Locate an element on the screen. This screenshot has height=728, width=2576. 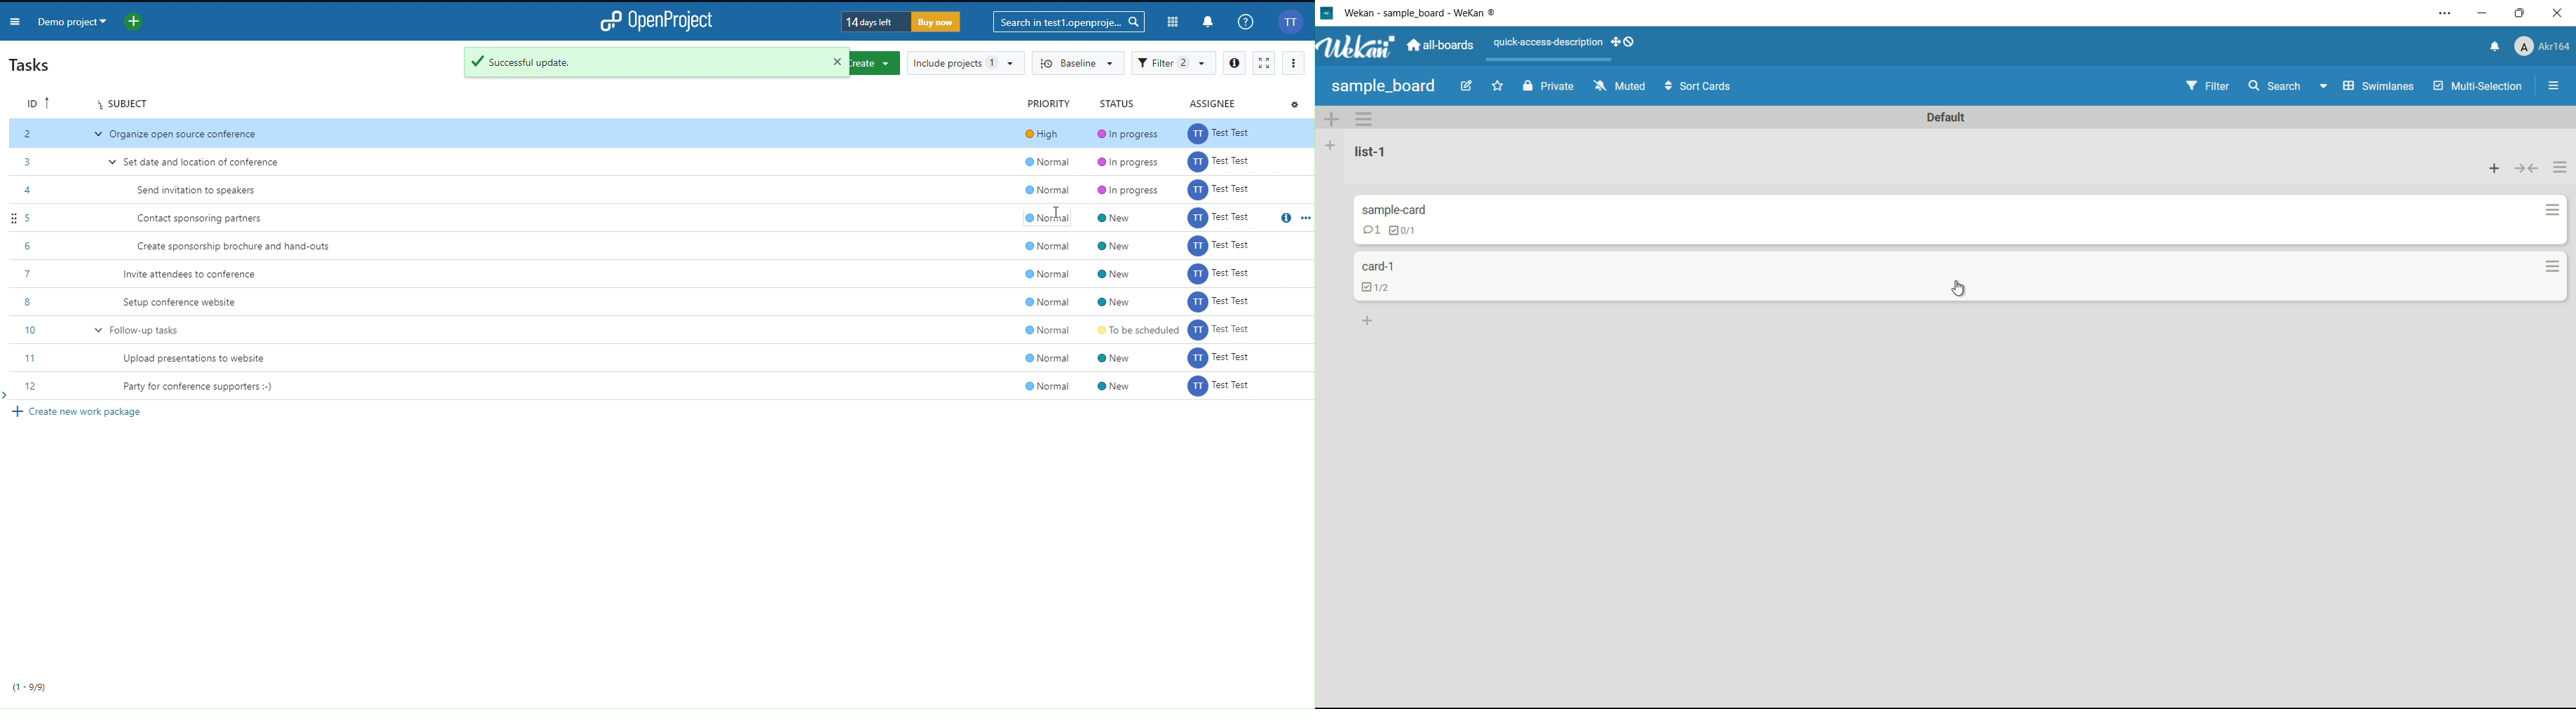
settings and more is located at coordinates (2441, 12).